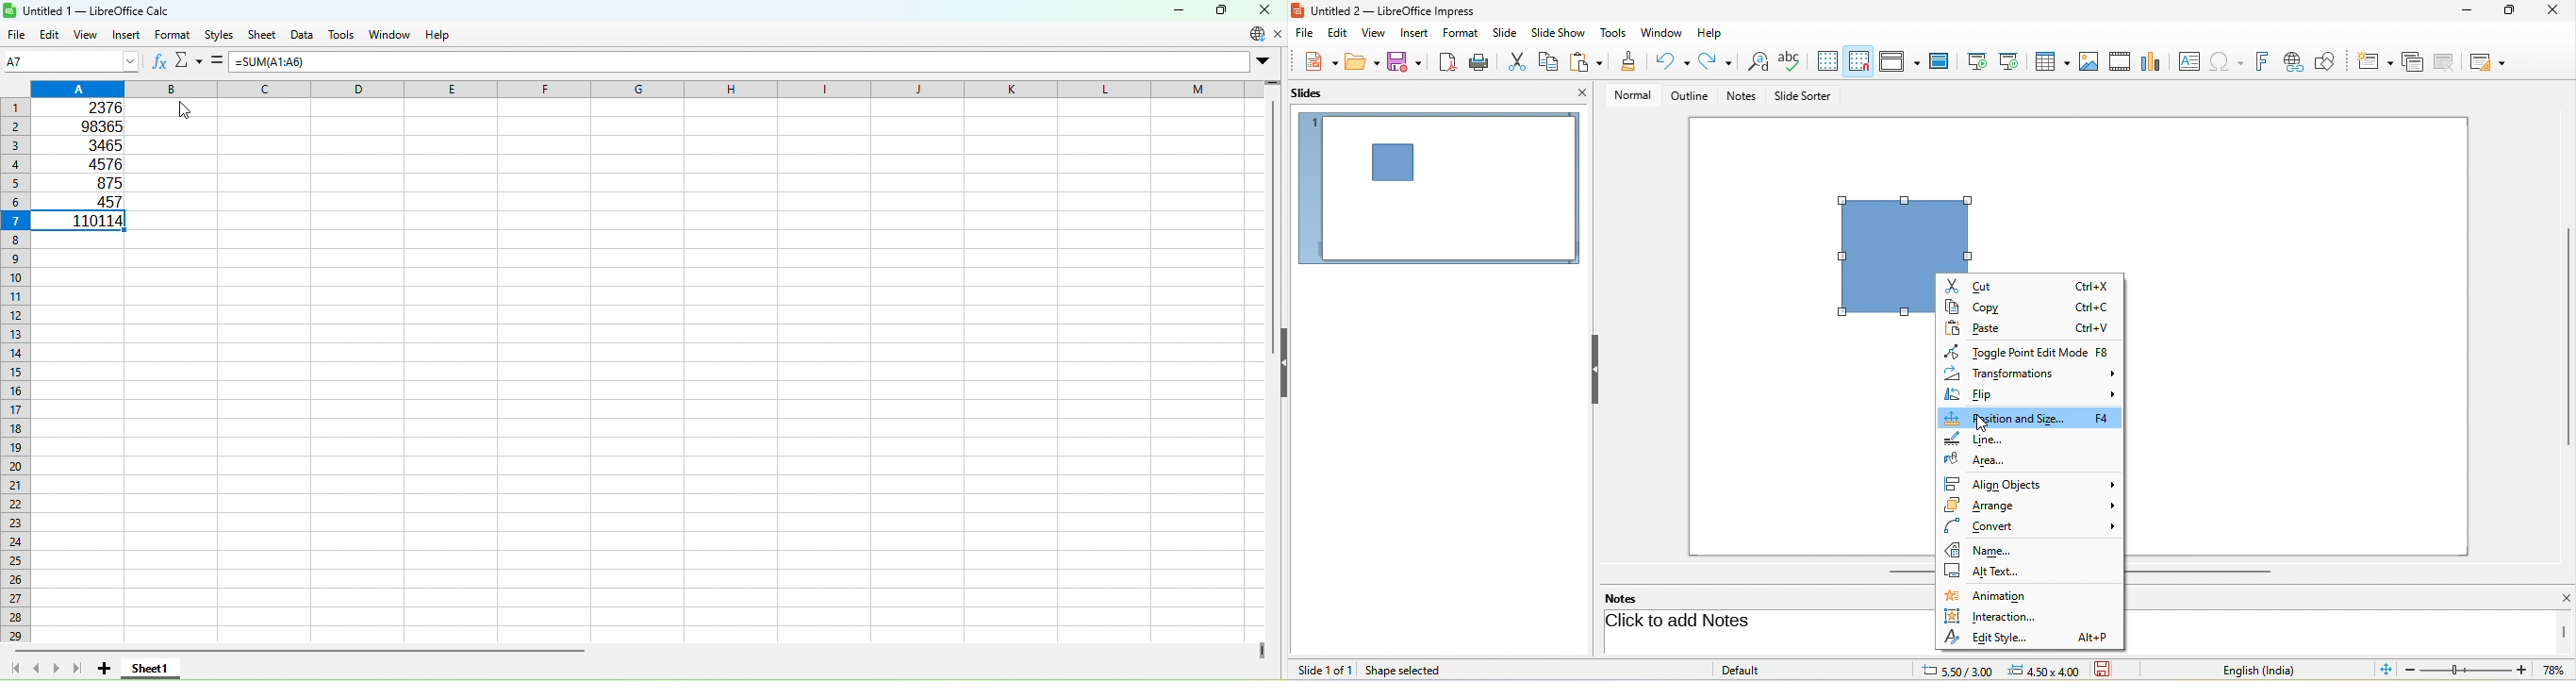  I want to click on Reject, so click(184, 59).